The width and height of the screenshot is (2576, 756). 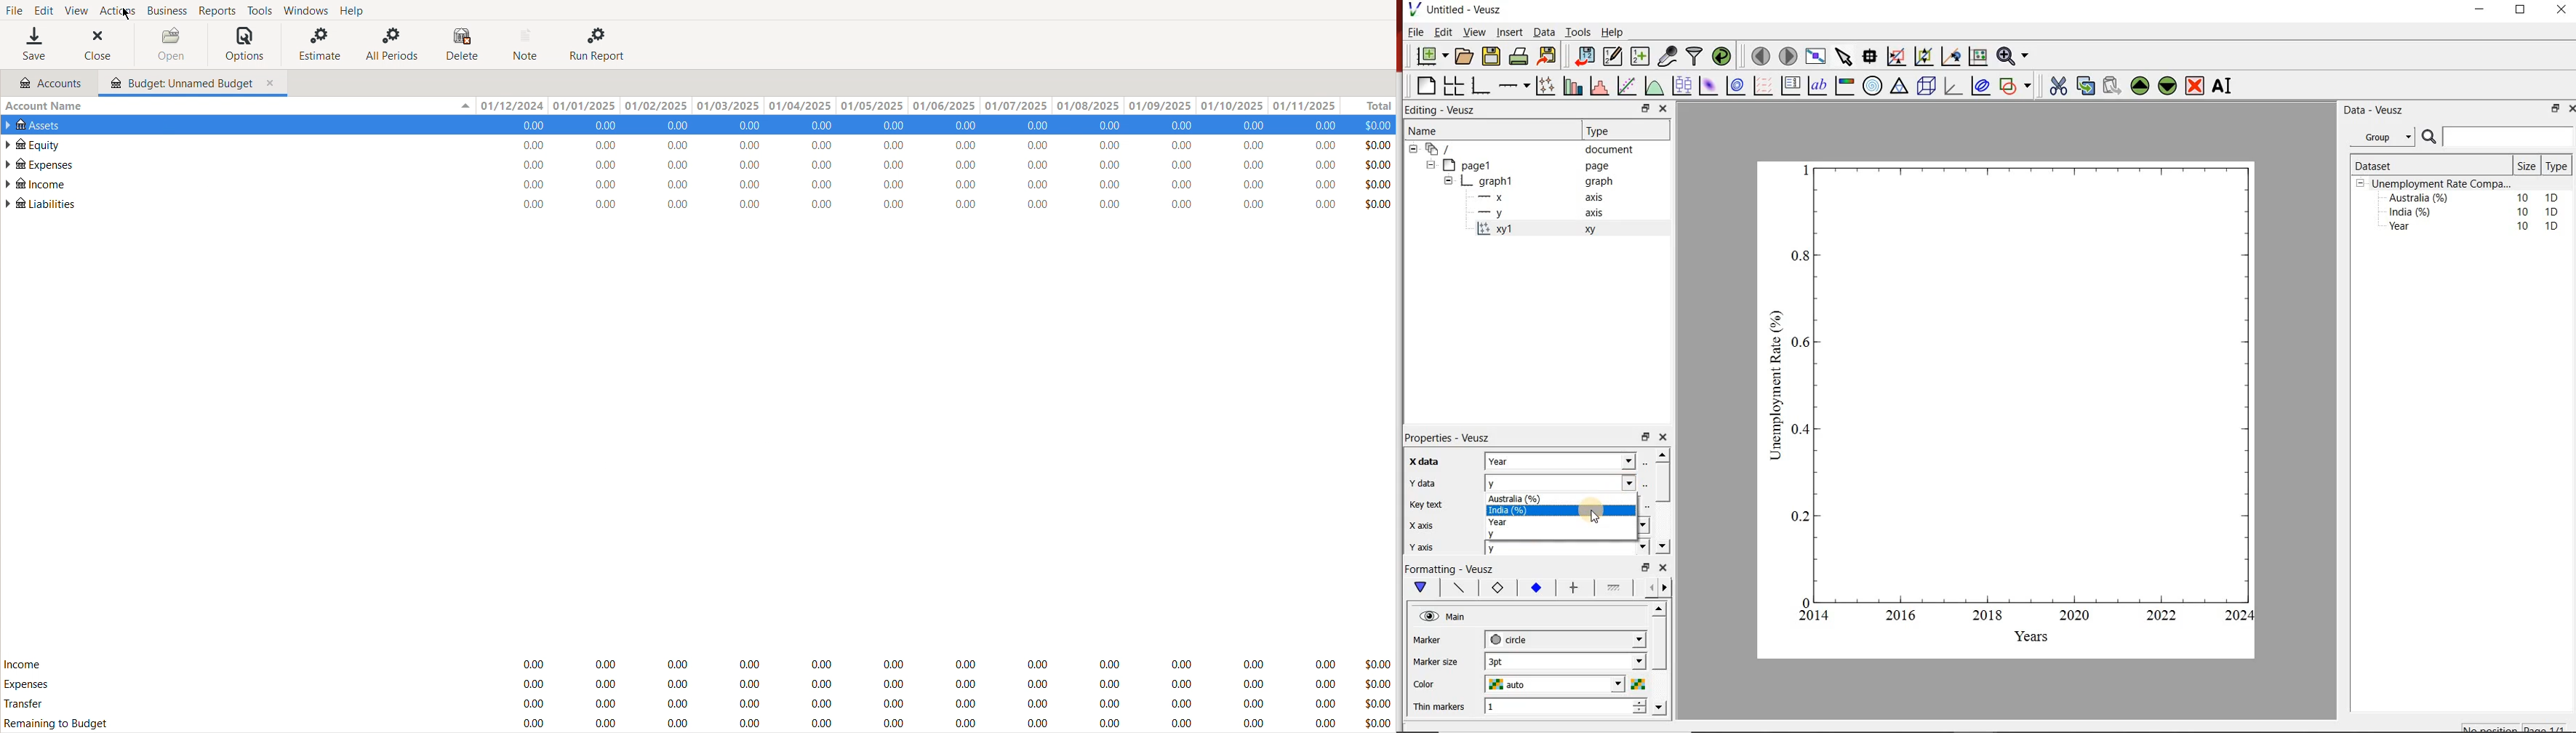 I want to click on Insert, so click(x=1509, y=32).